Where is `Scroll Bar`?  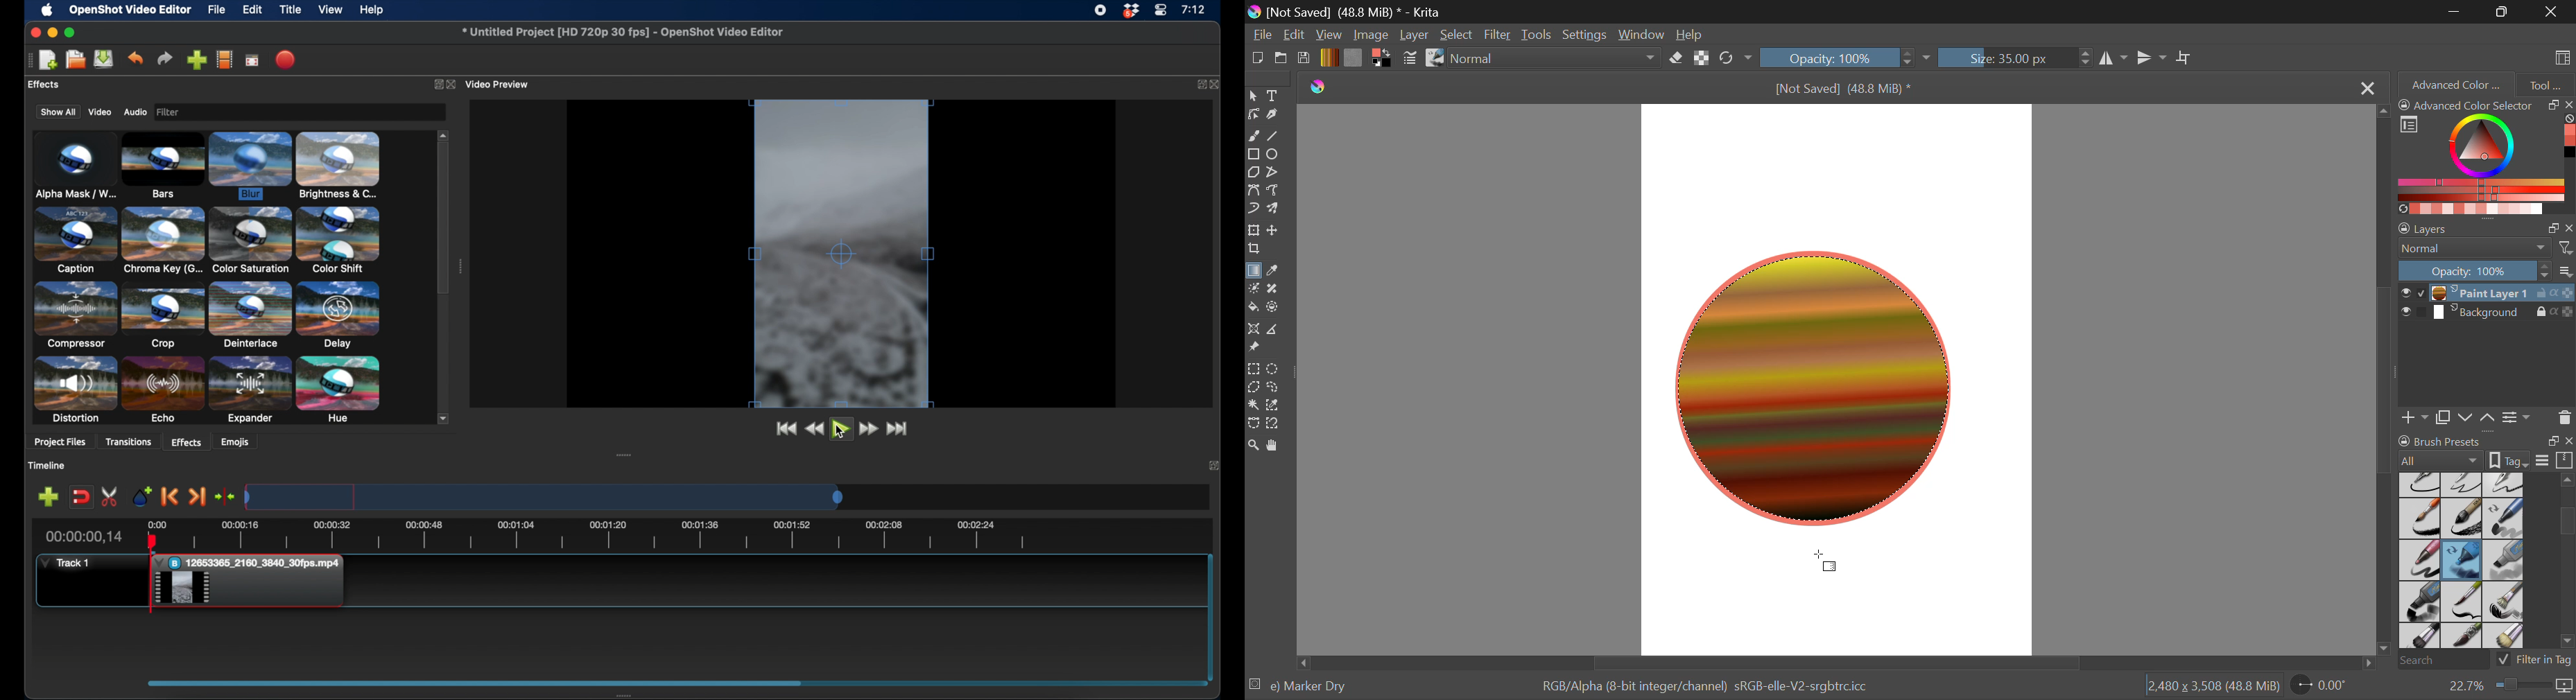
Scroll Bar is located at coordinates (2386, 383).